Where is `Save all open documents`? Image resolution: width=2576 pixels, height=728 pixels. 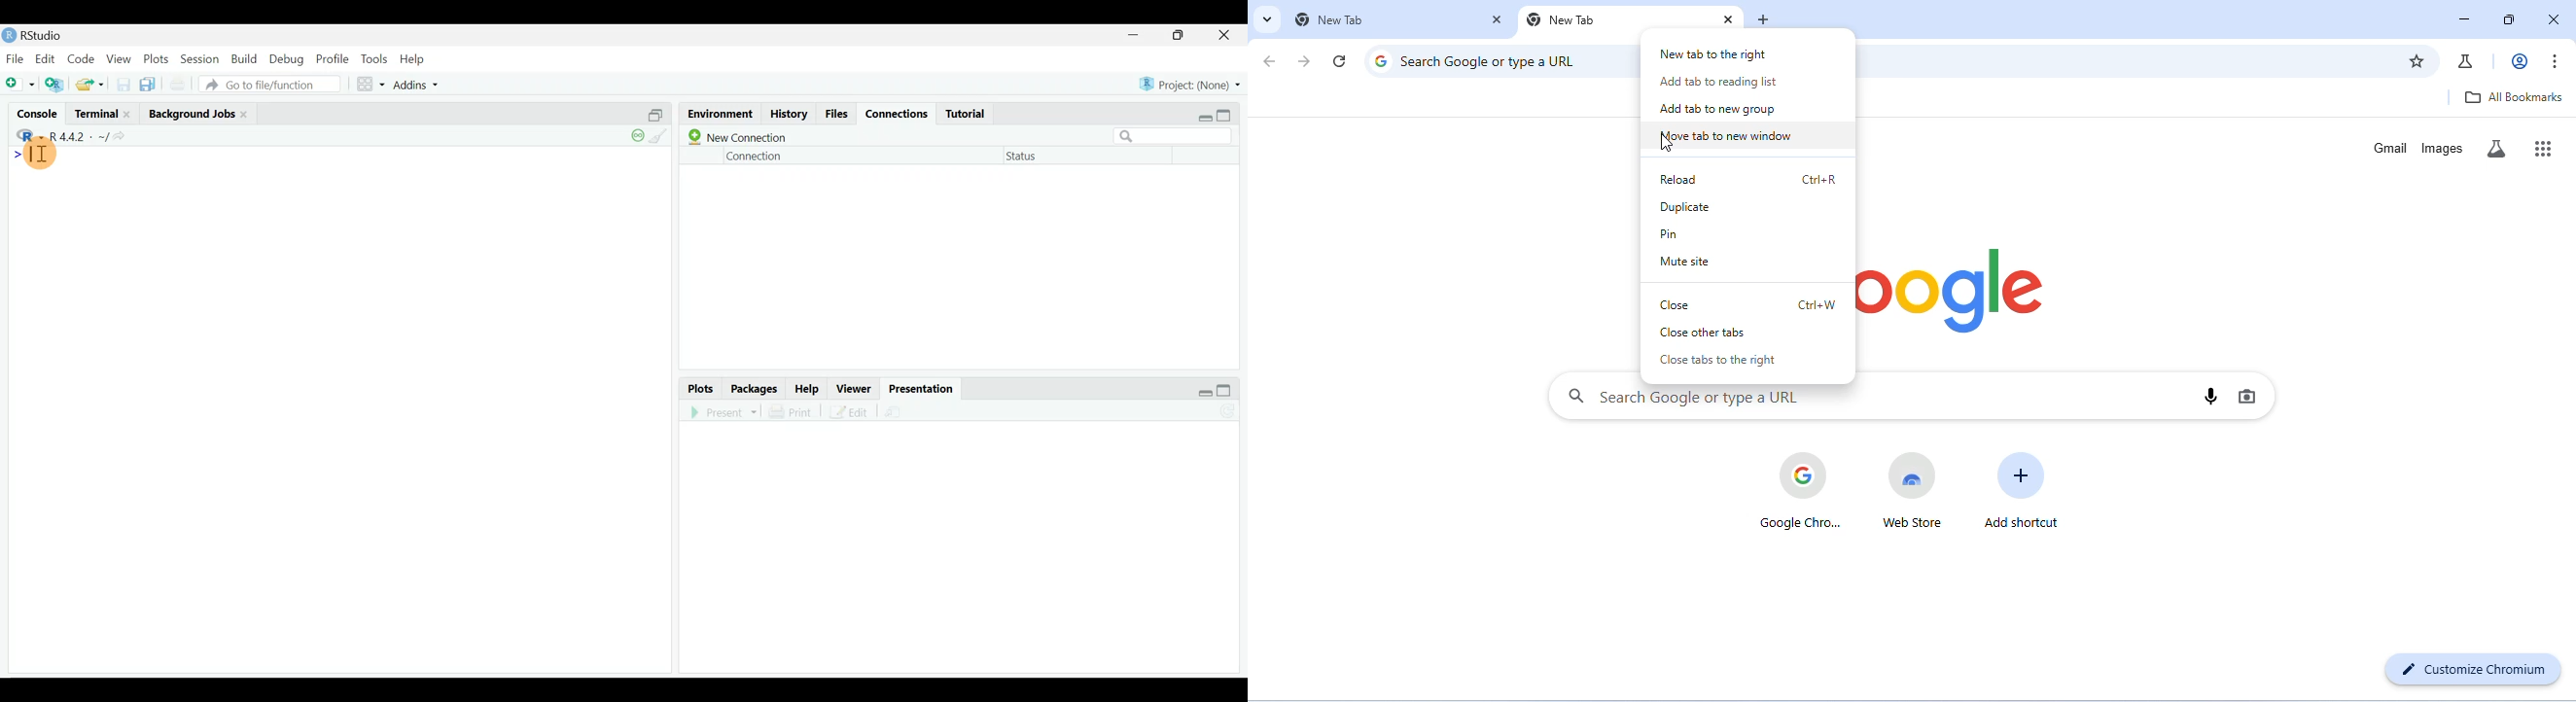 Save all open documents is located at coordinates (150, 85).